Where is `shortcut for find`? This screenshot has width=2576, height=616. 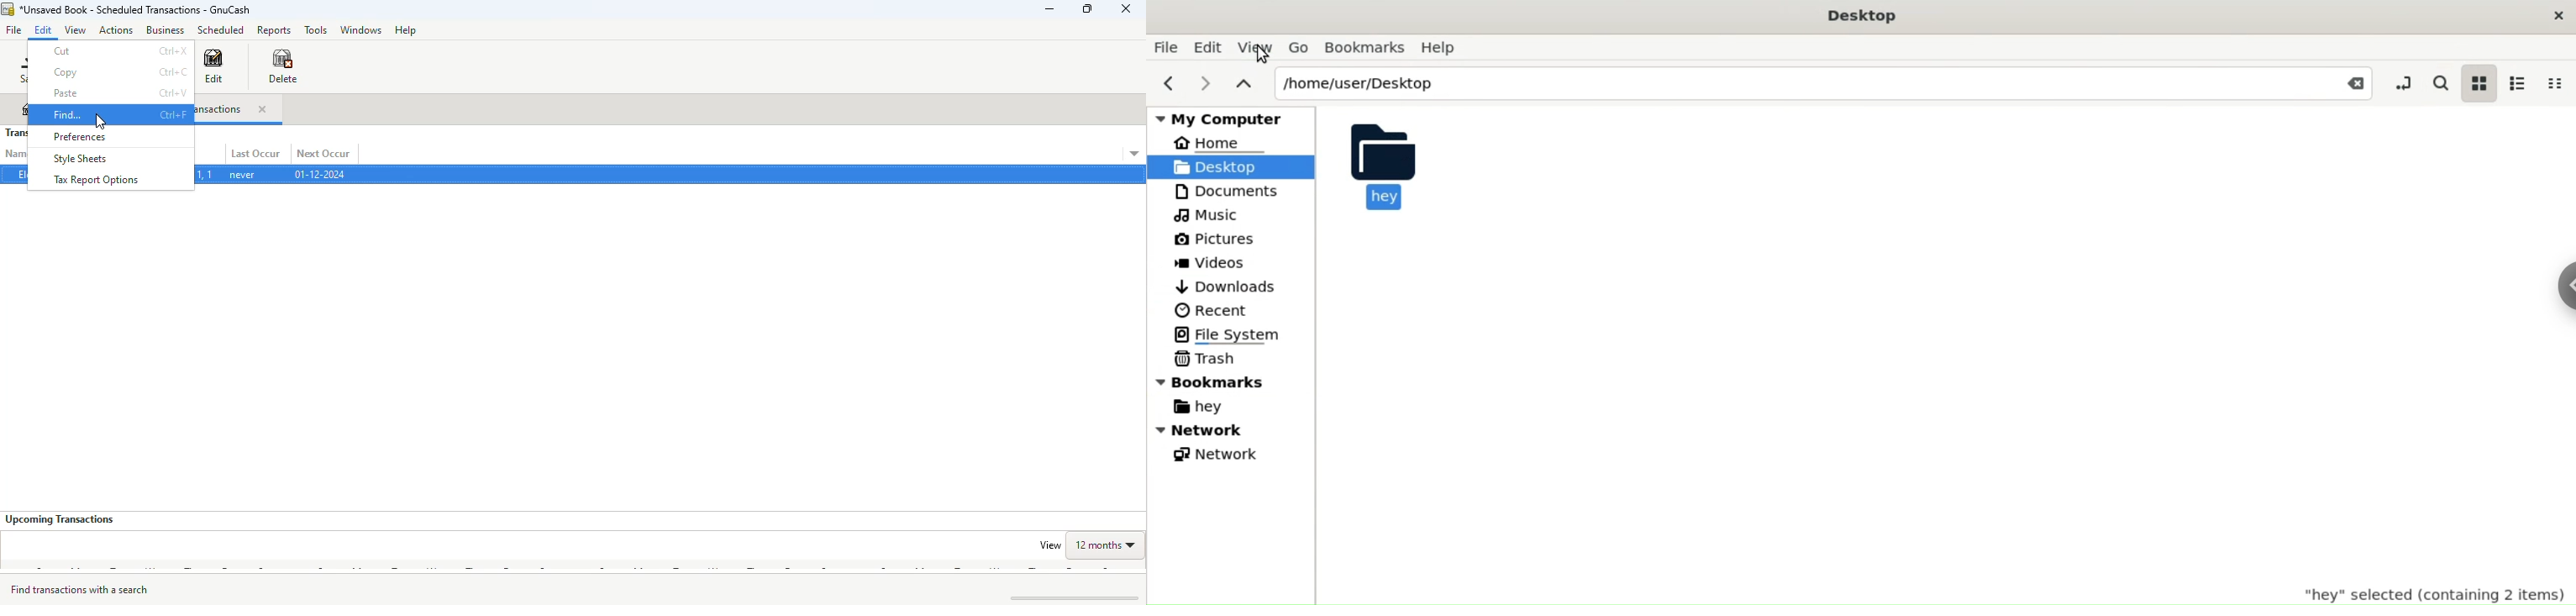
shortcut for find is located at coordinates (172, 114).